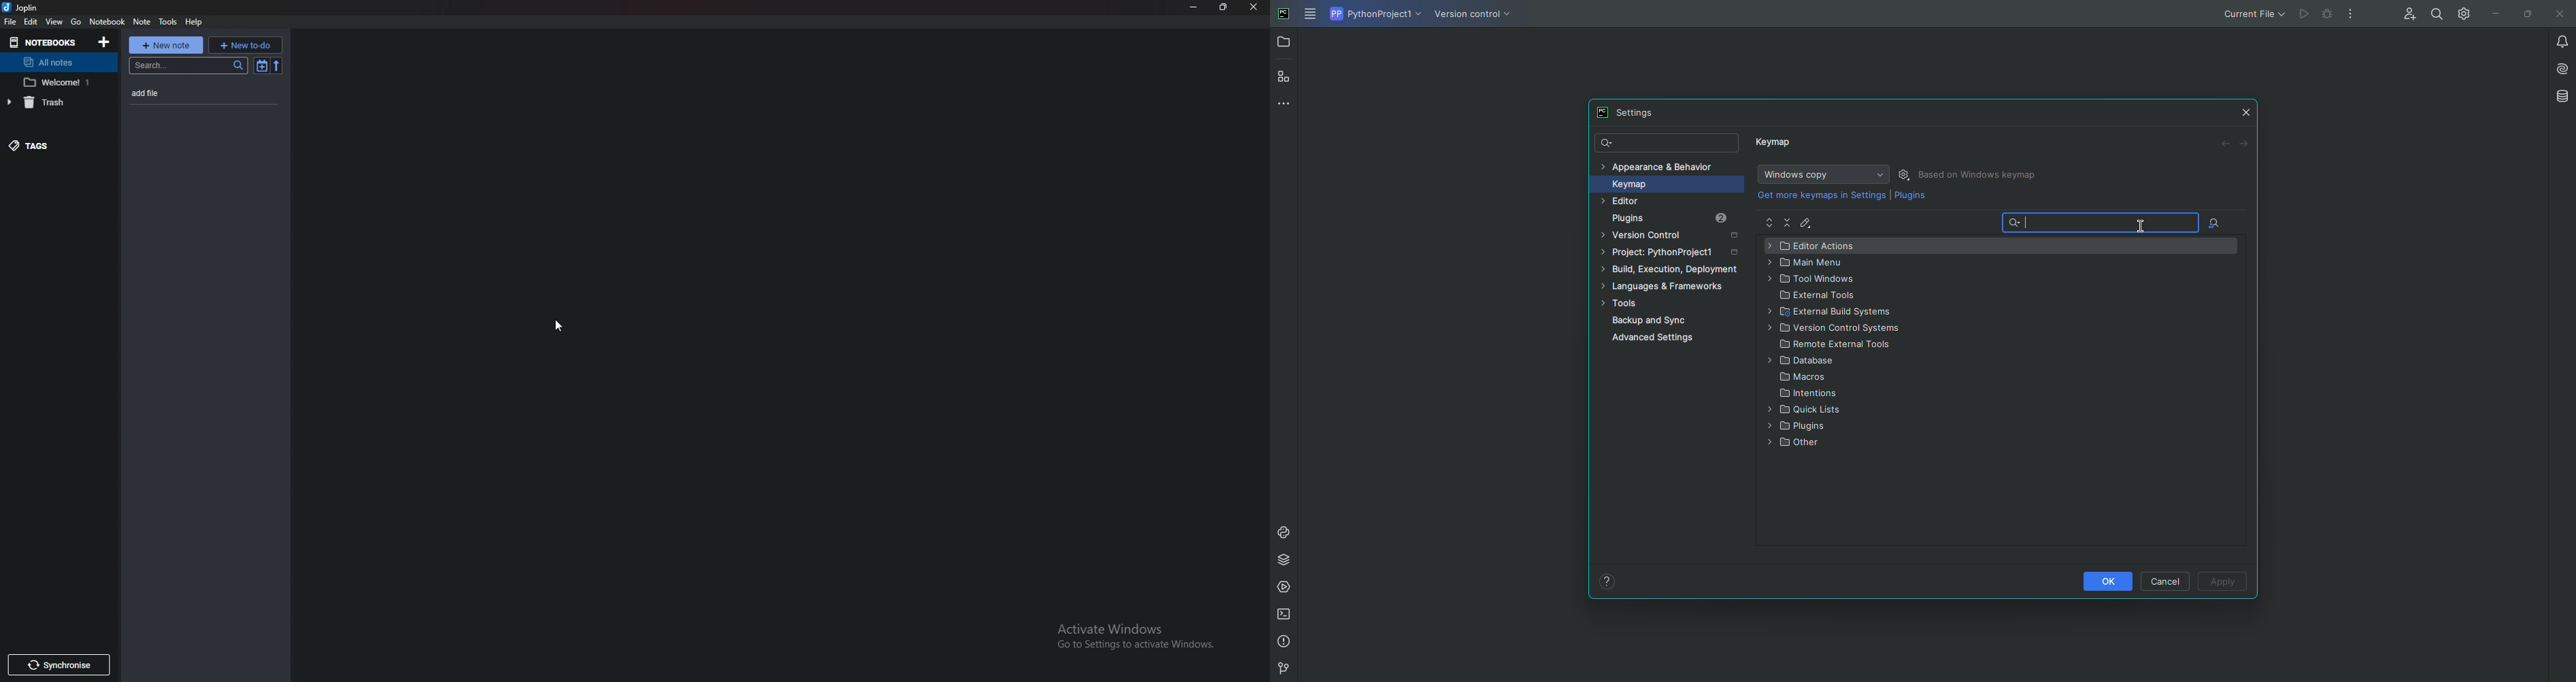  Describe the element at coordinates (1656, 340) in the screenshot. I see `Advanced Settings` at that location.